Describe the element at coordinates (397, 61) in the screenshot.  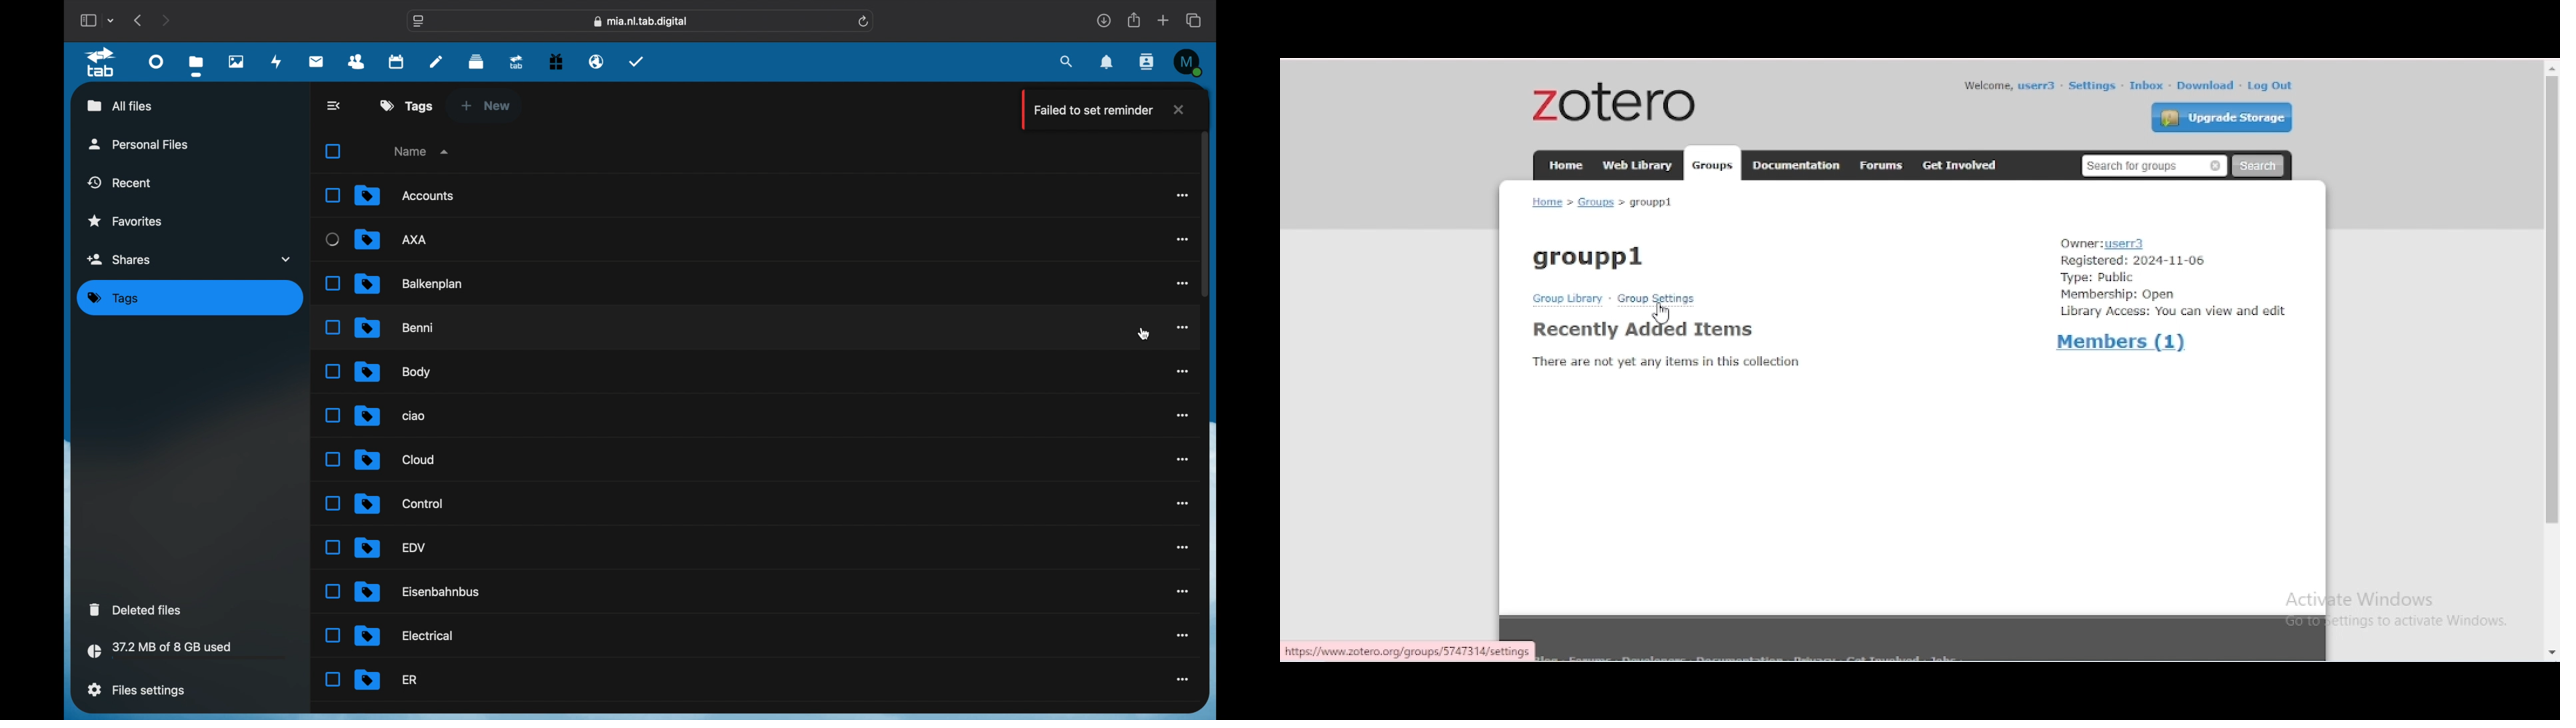
I see `calendar` at that location.